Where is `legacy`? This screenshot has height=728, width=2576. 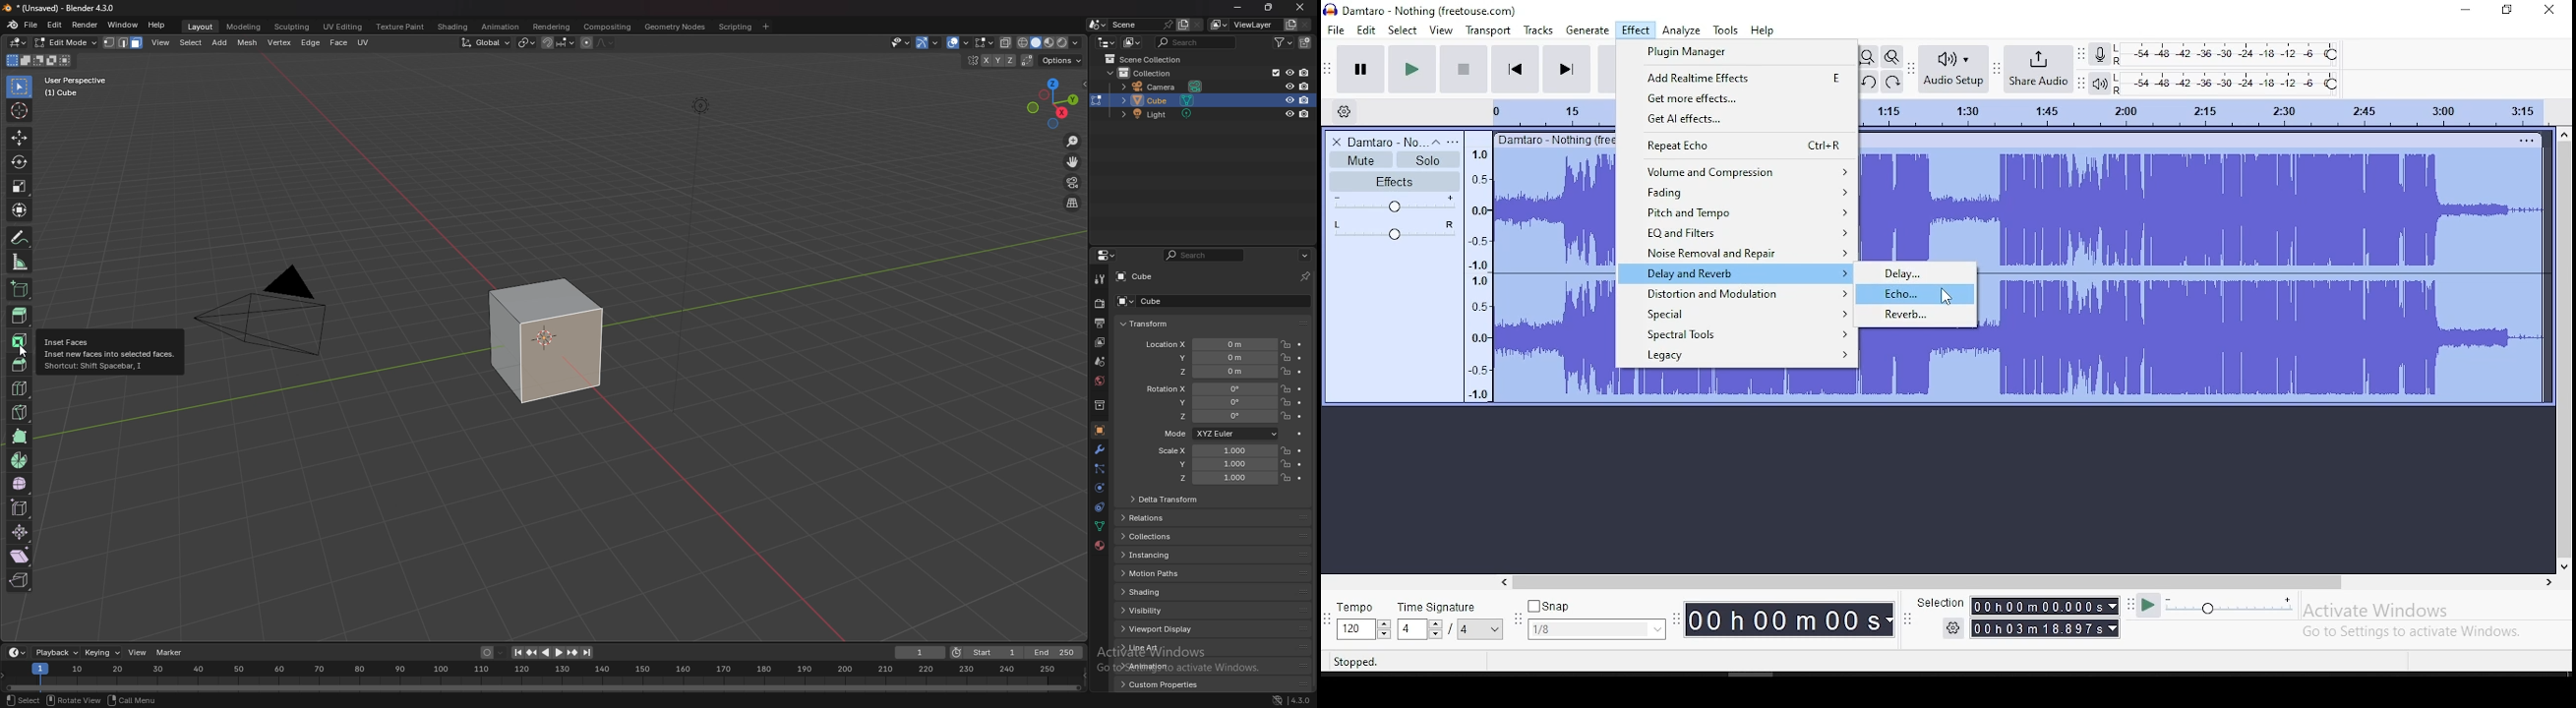
legacy is located at coordinates (1739, 356).